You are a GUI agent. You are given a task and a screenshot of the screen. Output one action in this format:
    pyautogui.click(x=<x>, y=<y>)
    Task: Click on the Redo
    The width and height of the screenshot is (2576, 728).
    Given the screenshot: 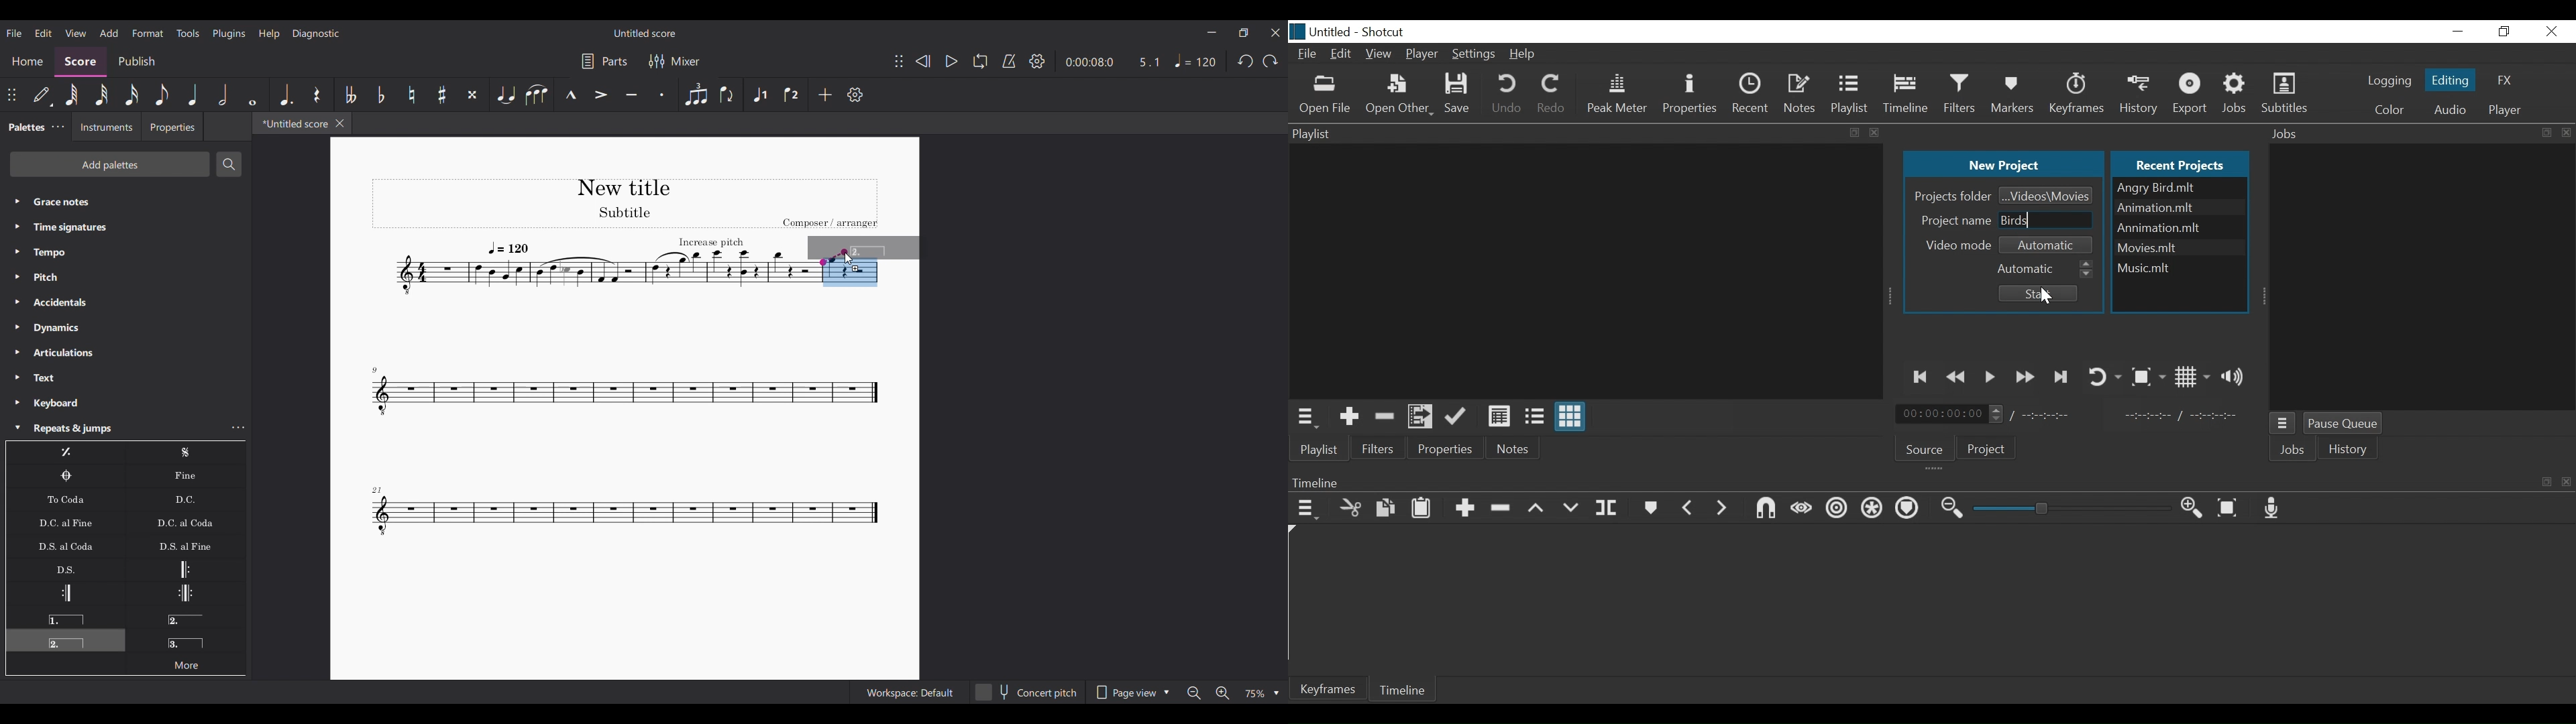 What is the action you would take?
    pyautogui.click(x=1270, y=61)
    